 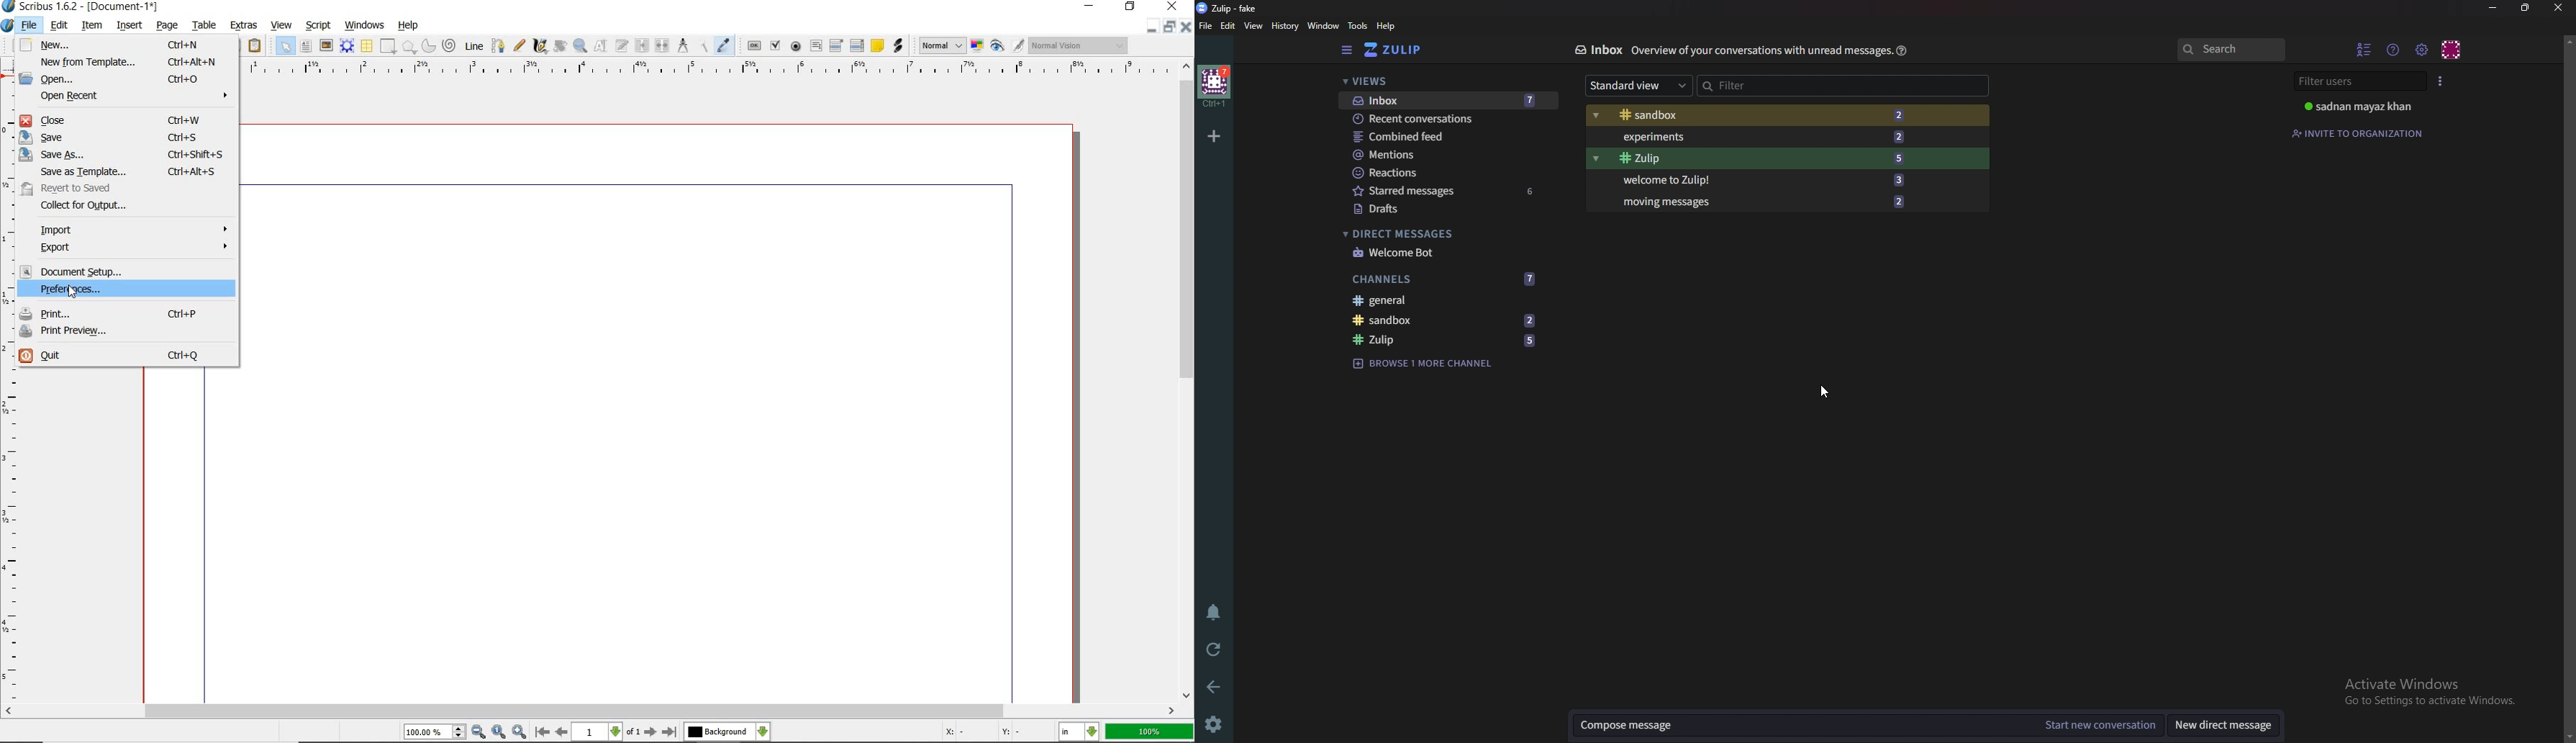 I want to click on import, so click(x=135, y=228).